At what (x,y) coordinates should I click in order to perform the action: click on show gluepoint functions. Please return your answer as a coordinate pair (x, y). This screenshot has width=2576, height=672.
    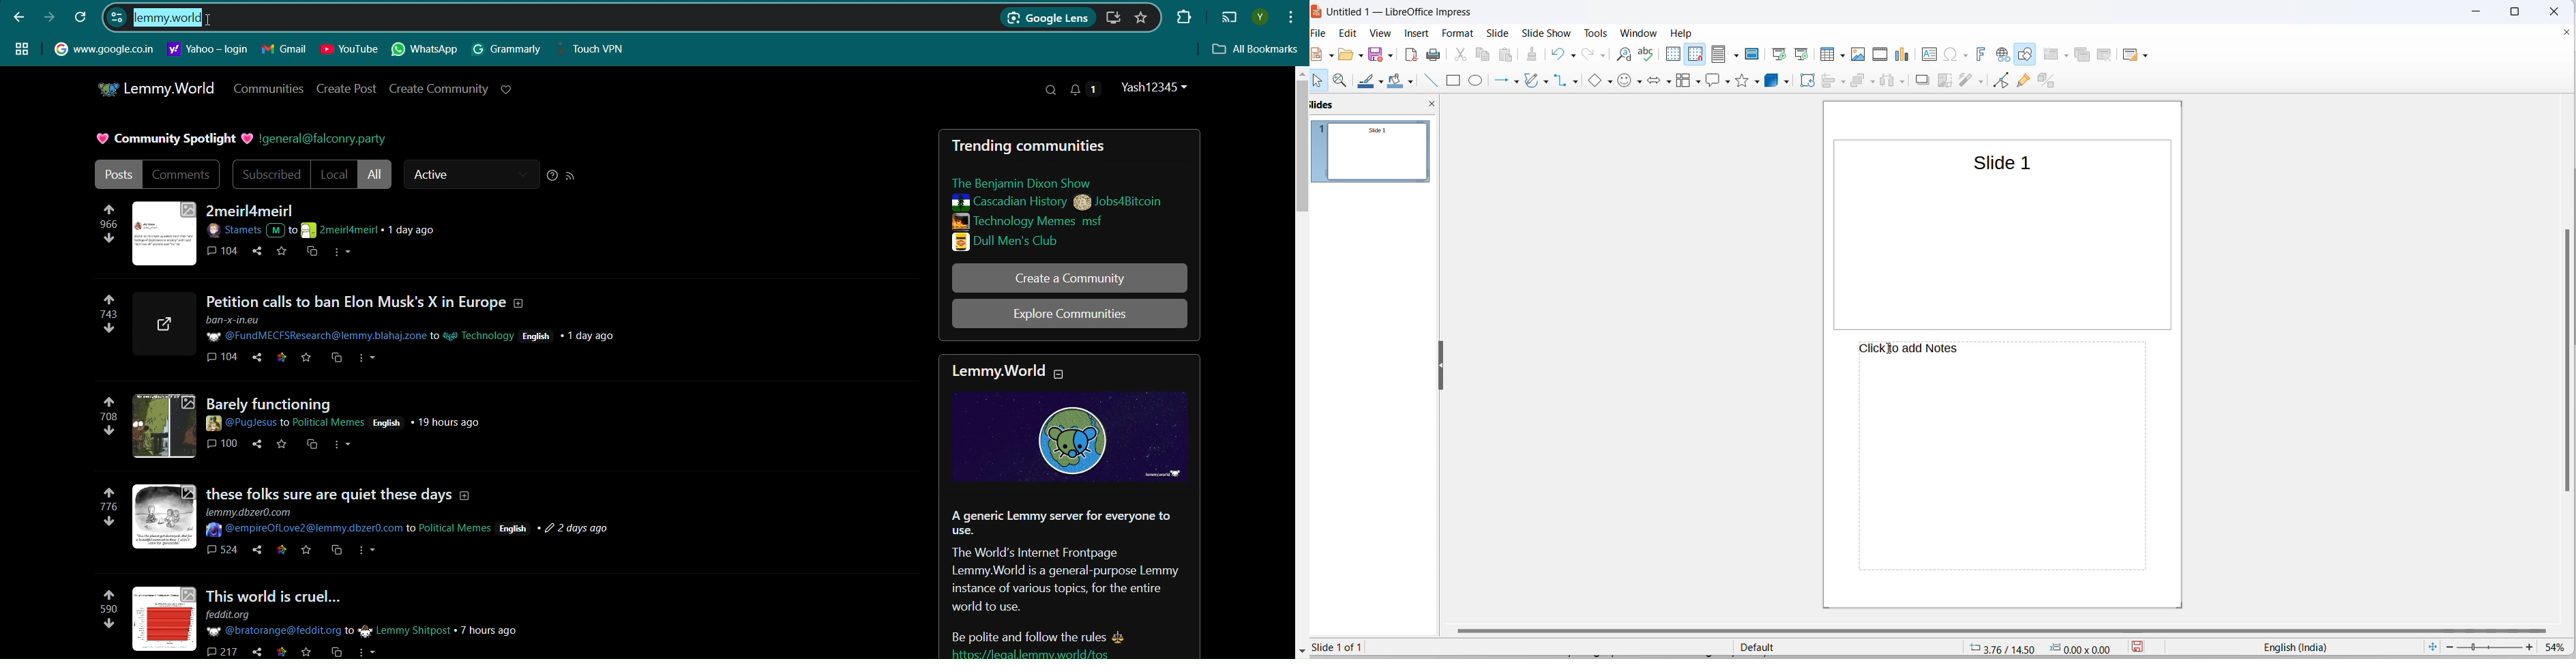
    Looking at the image, I should click on (2025, 82).